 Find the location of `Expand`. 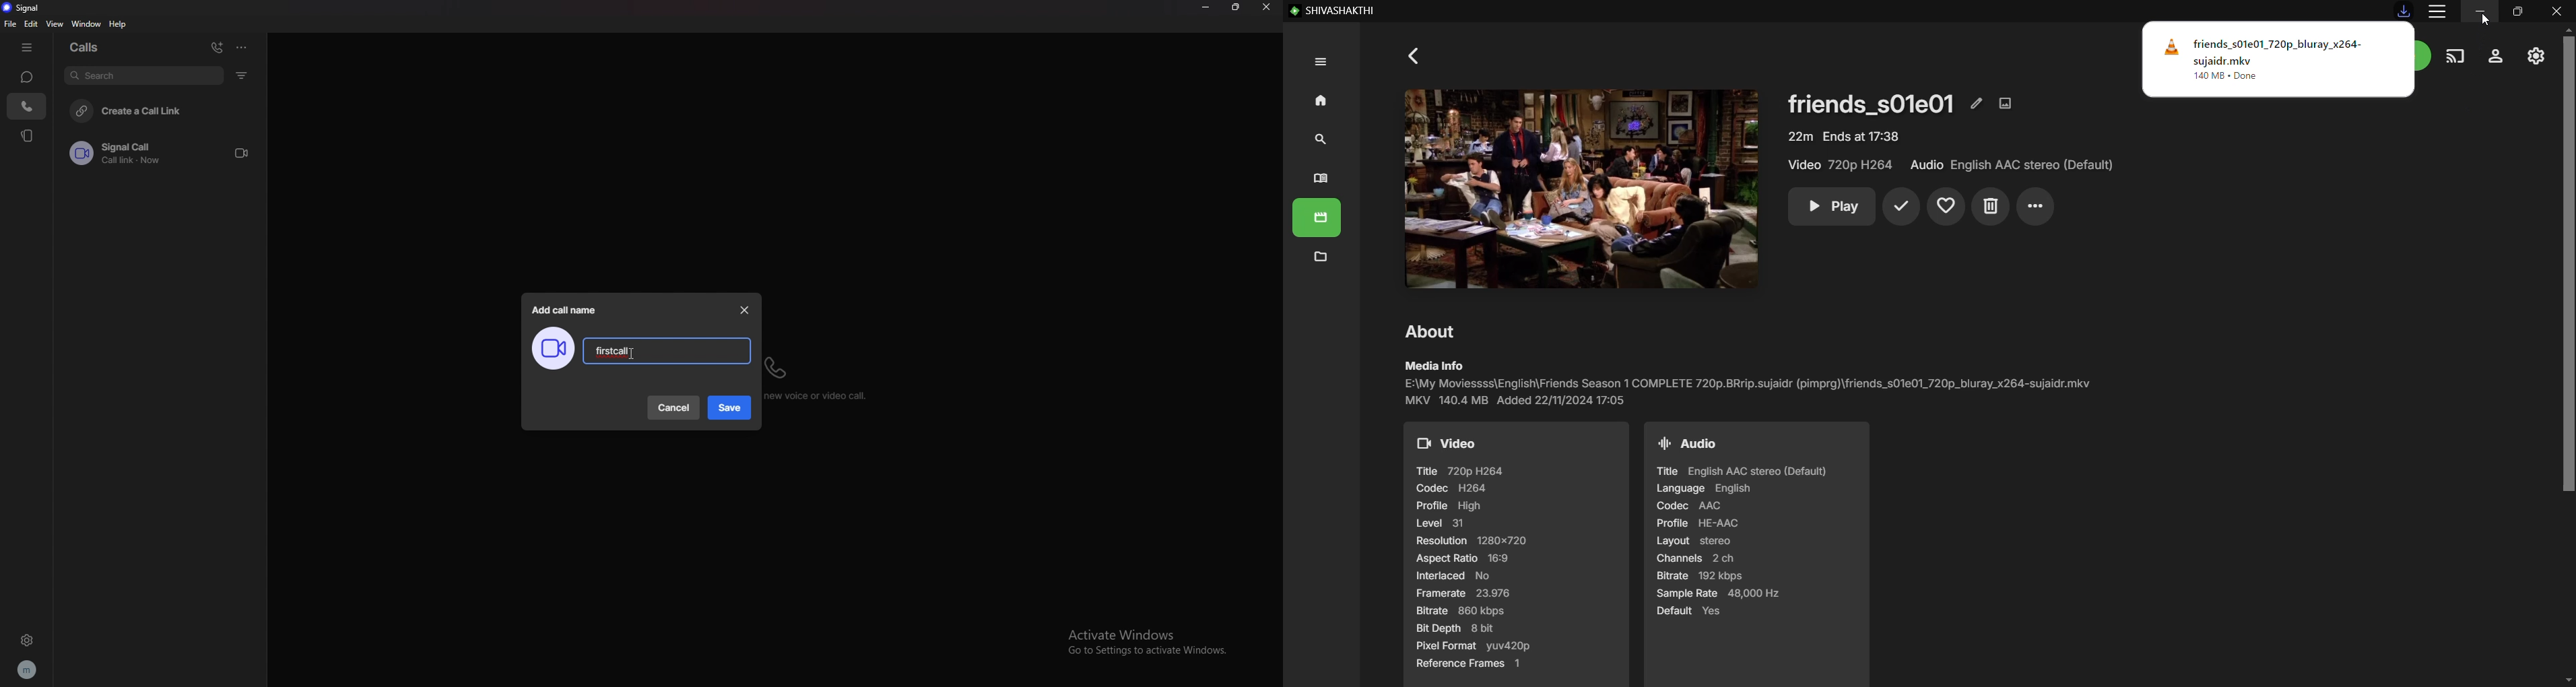

Expand is located at coordinates (1319, 63).